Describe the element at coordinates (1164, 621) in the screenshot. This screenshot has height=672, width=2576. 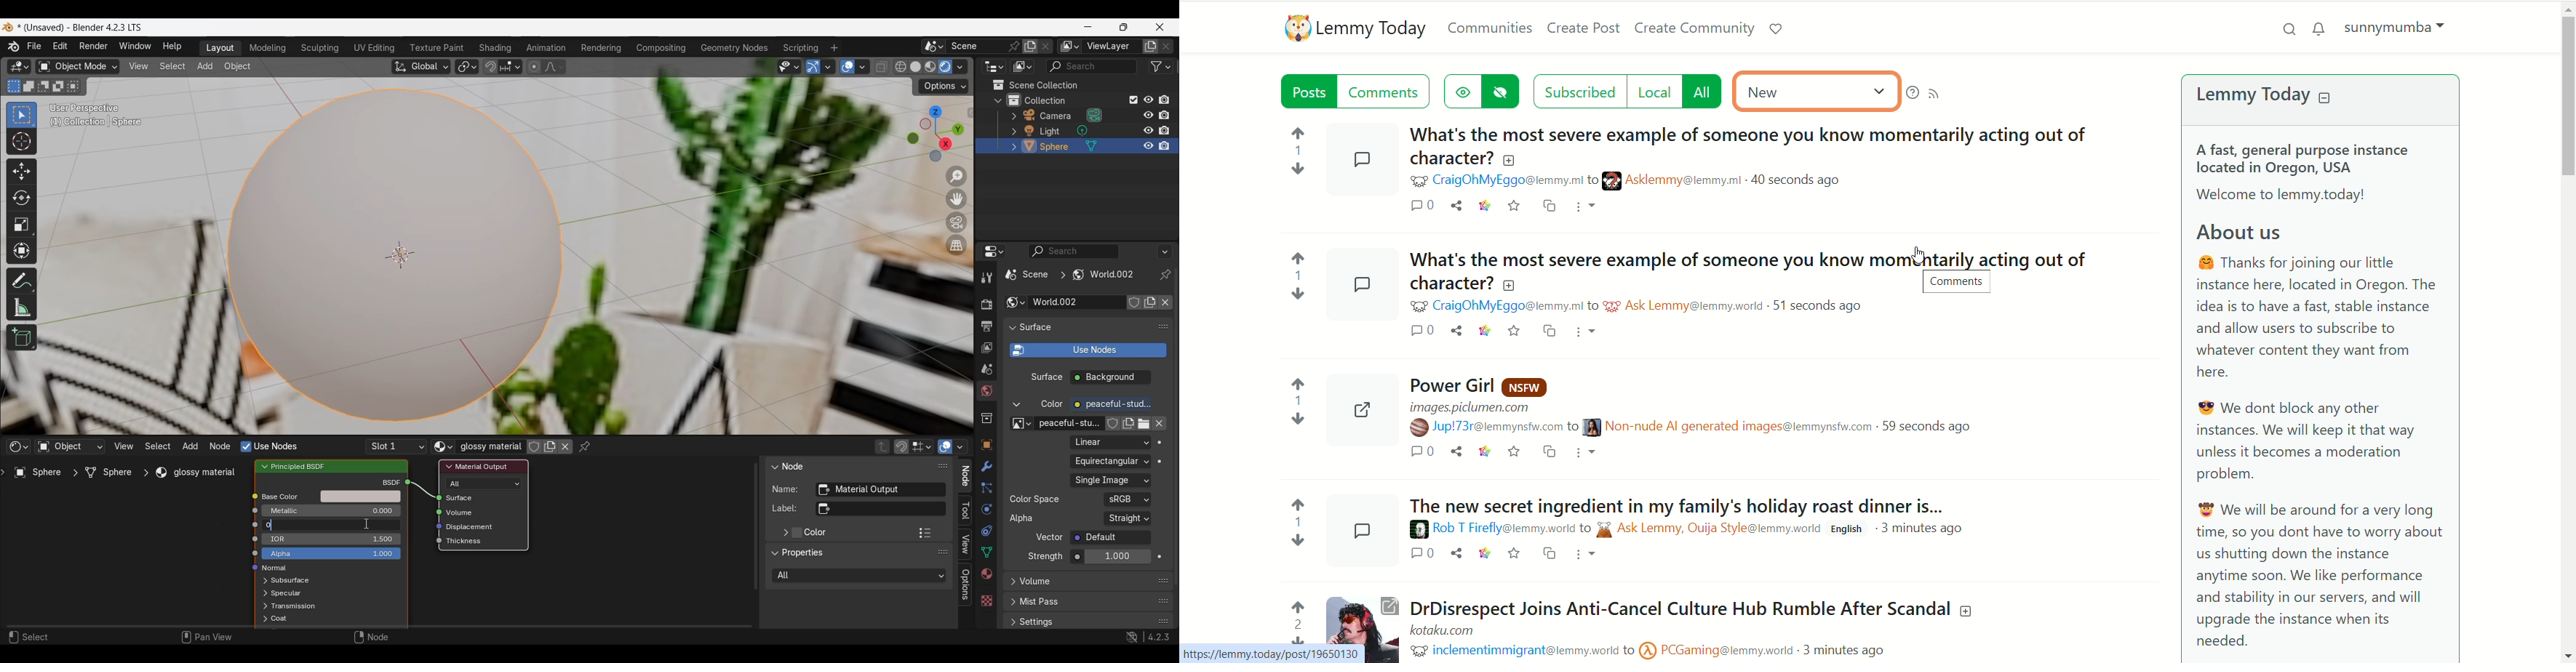
I see `Float settings` at that location.